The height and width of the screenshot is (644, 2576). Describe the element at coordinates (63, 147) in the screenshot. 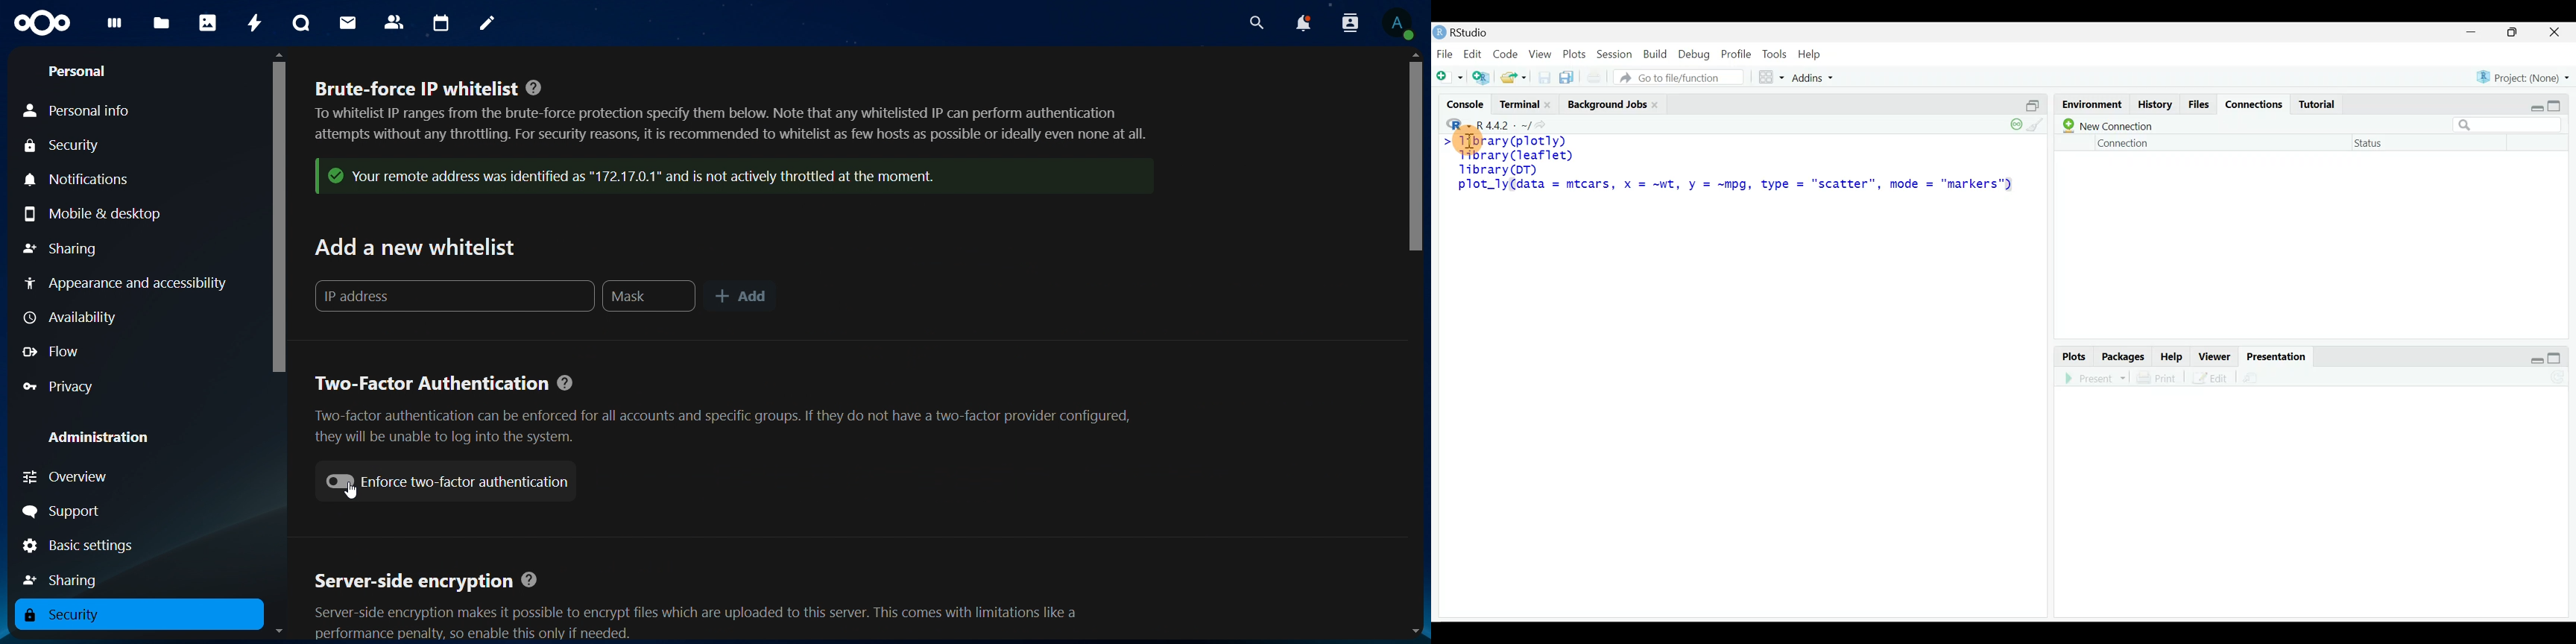

I see `security` at that location.